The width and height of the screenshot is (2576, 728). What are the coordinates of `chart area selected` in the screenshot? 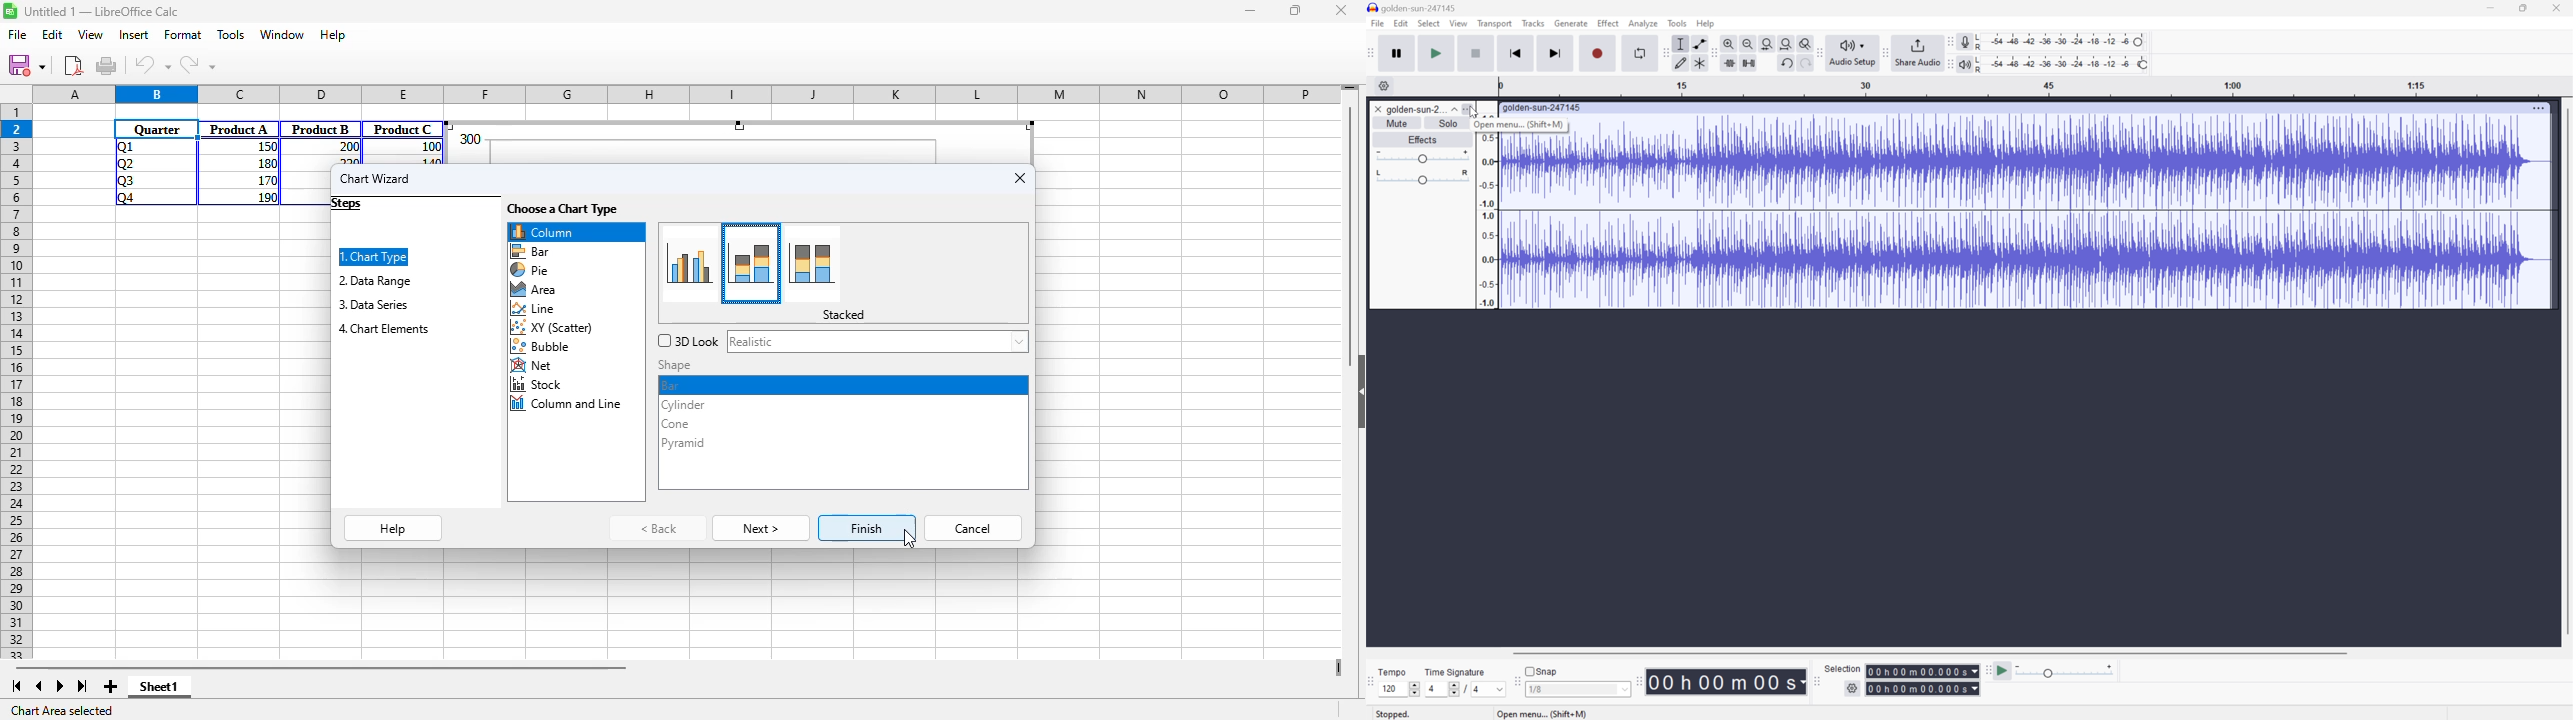 It's located at (64, 711).